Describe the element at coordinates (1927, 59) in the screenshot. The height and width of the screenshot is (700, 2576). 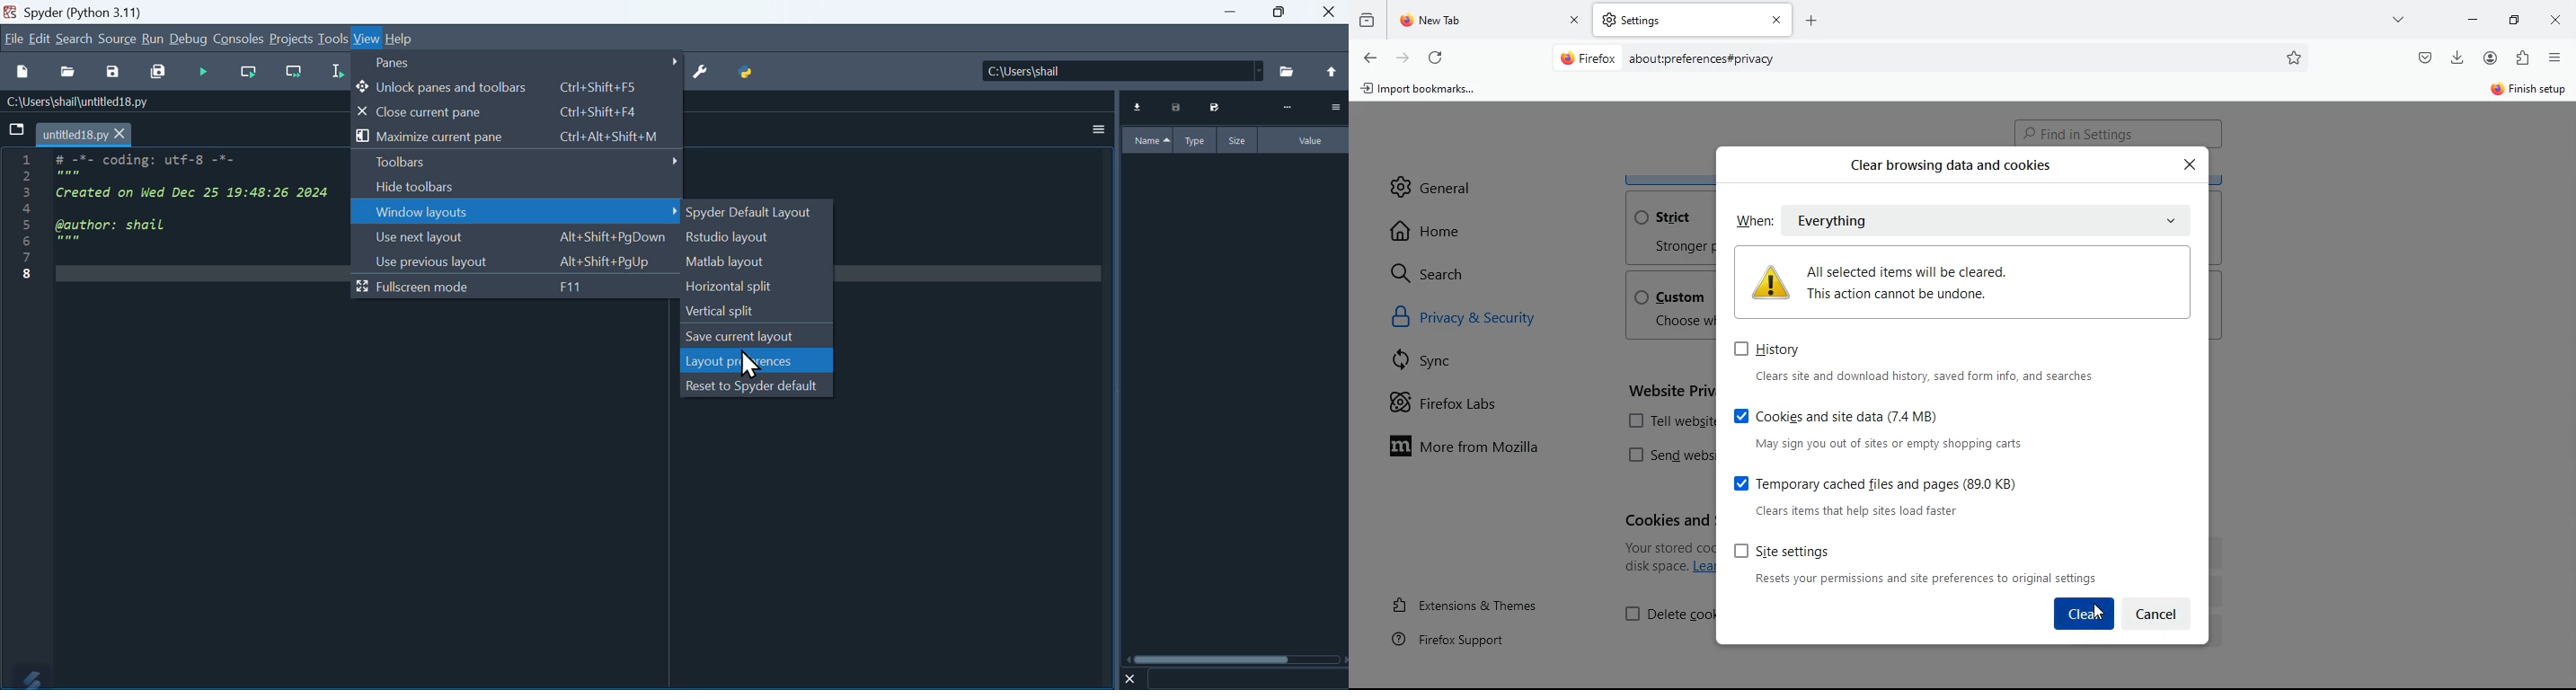
I see `Search bar` at that location.